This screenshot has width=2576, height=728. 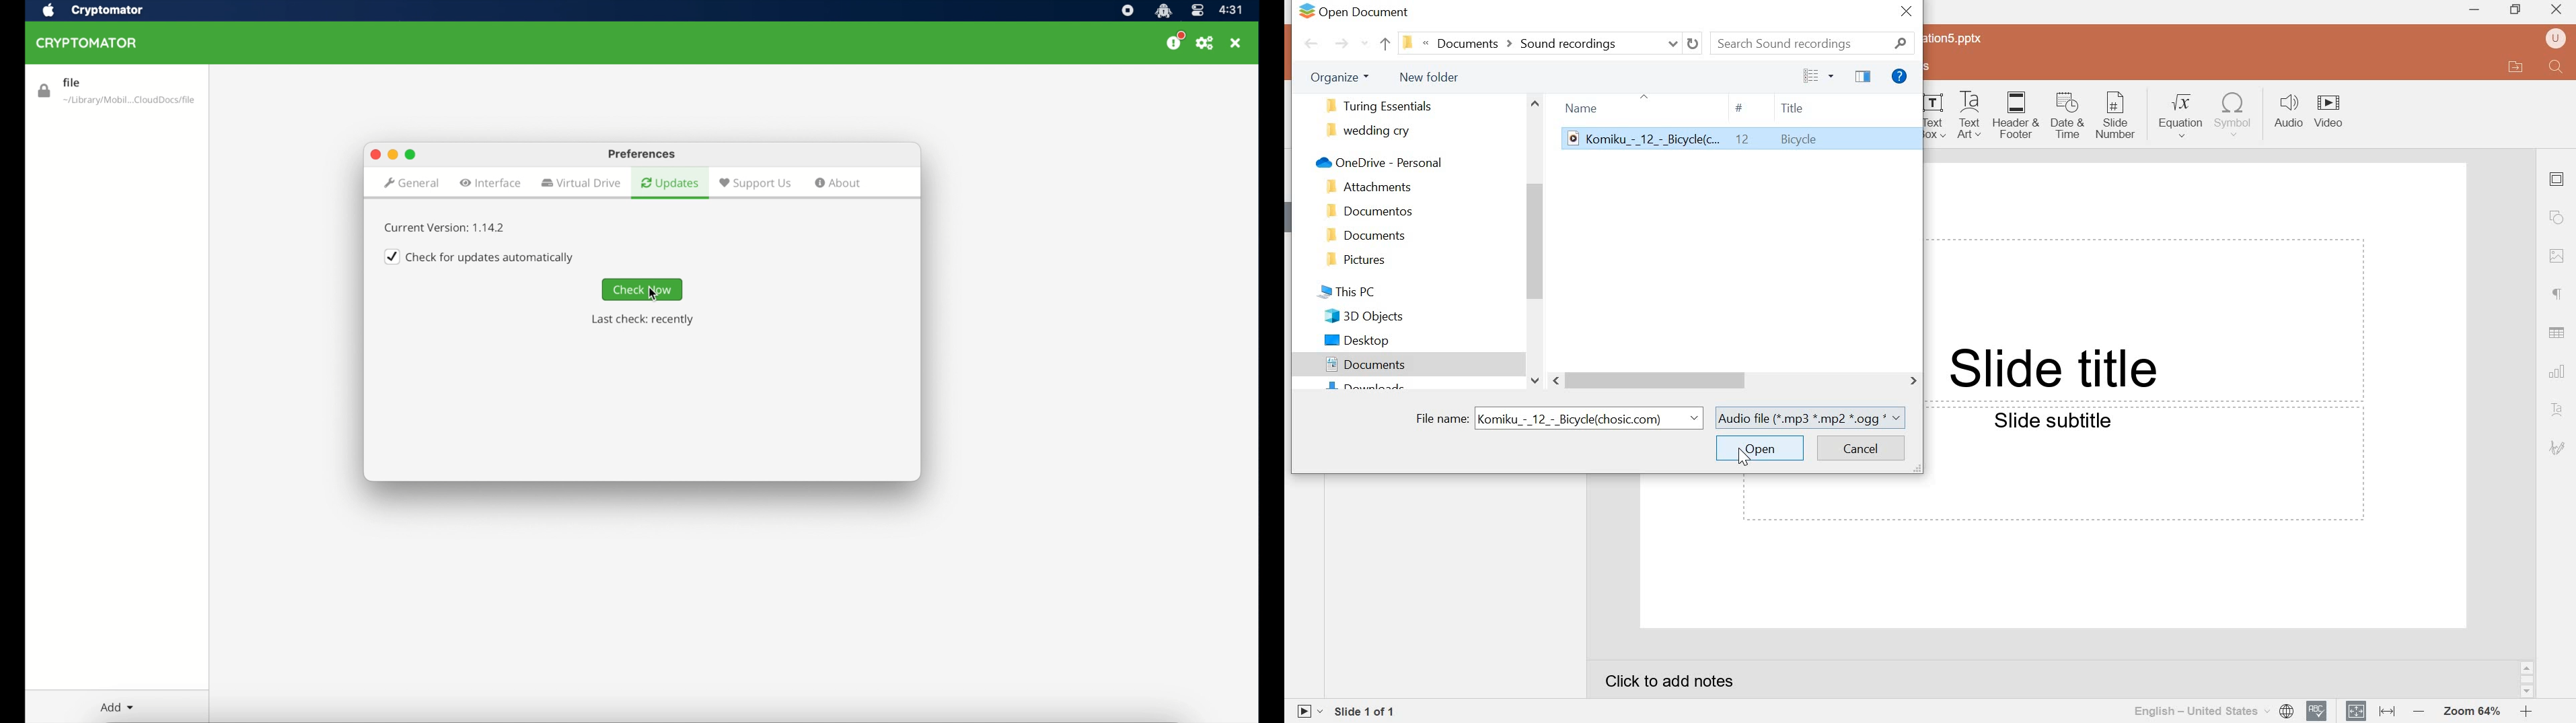 I want to click on paragraph settings, so click(x=2553, y=295).